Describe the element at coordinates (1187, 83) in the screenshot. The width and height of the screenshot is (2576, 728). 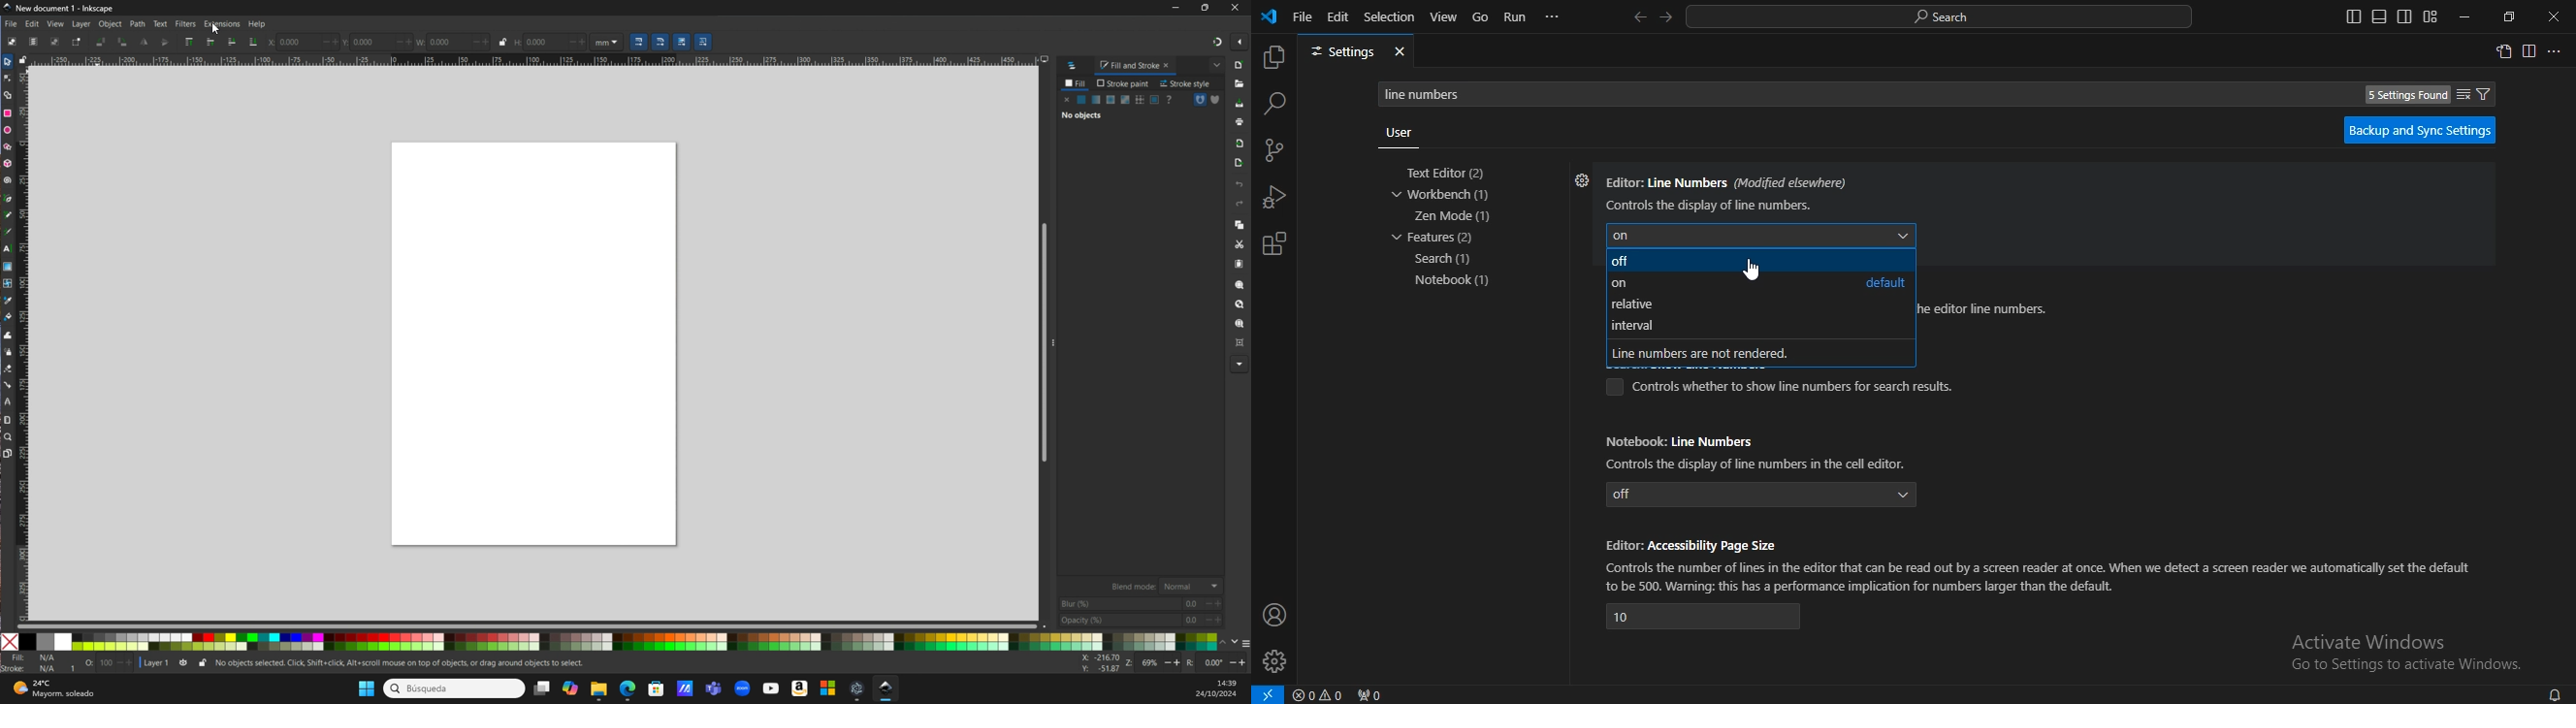
I see `Stroke Style` at that location.